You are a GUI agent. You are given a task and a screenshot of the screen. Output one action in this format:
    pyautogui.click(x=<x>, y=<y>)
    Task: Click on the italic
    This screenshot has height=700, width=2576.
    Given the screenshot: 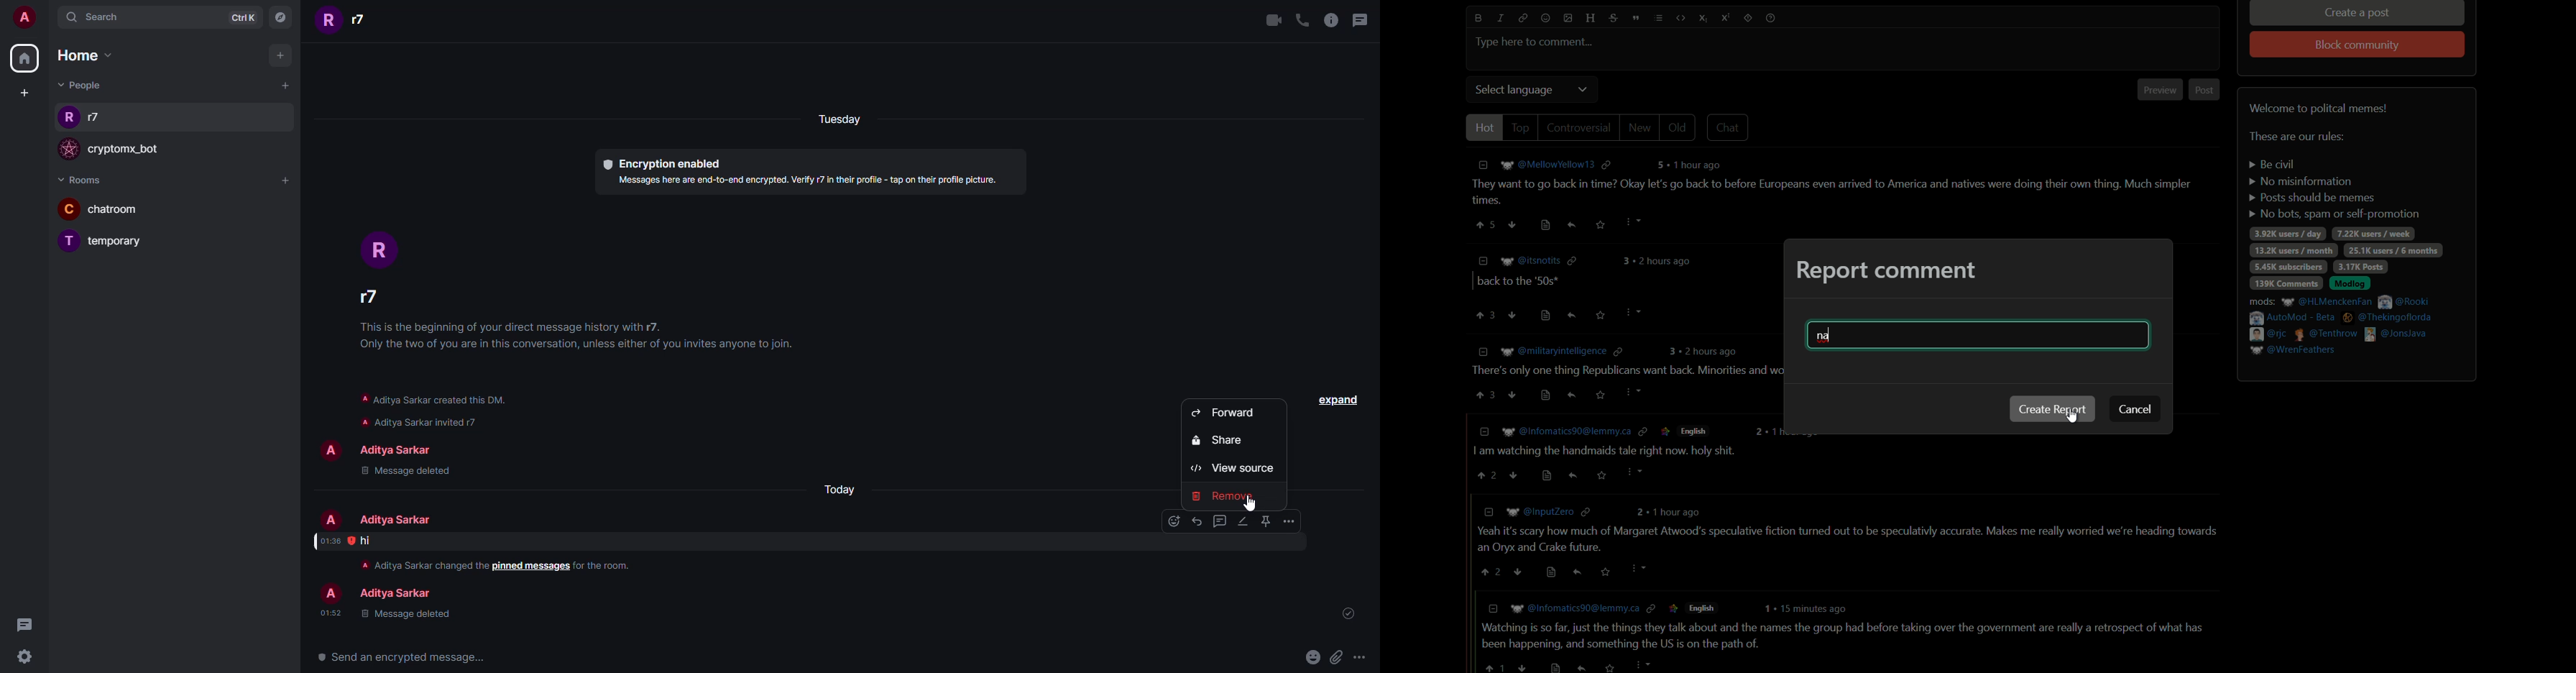 What is the action you would take?
    pyautogui.click(x=1501, y=18)
    